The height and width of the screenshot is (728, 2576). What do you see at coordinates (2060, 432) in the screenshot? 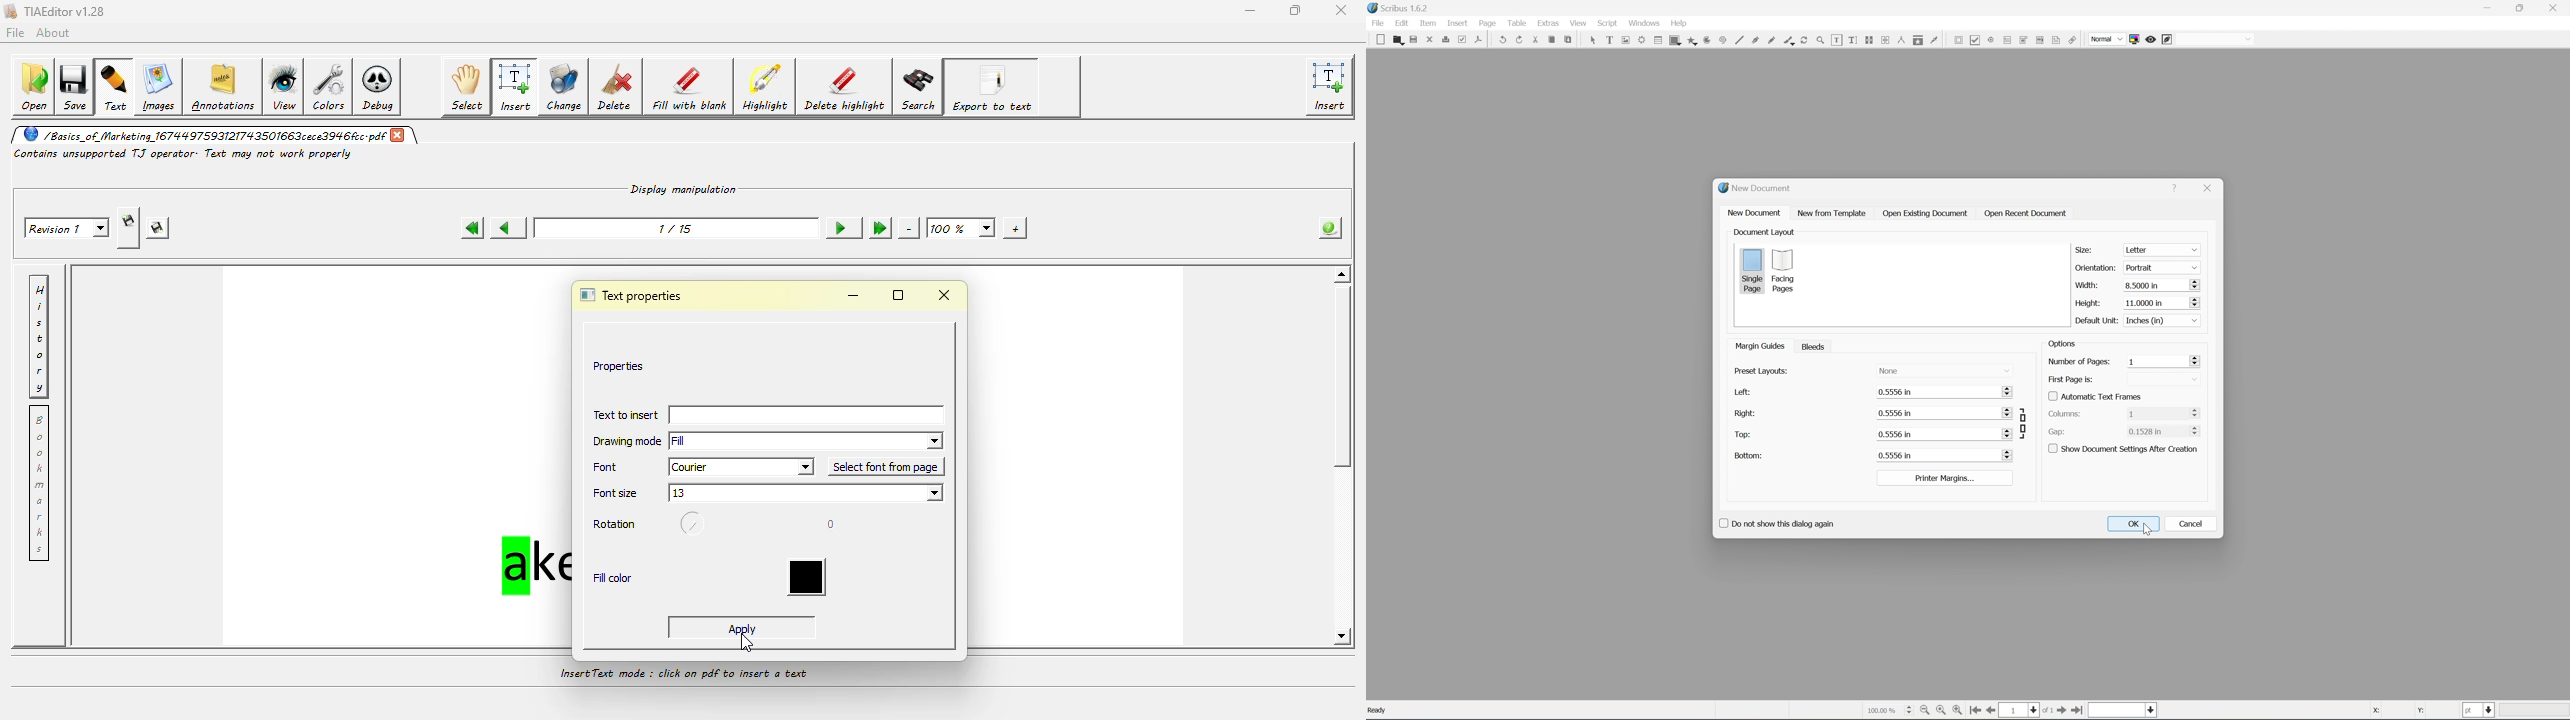
I see `Gap:` at bounding box center [2060, 432].